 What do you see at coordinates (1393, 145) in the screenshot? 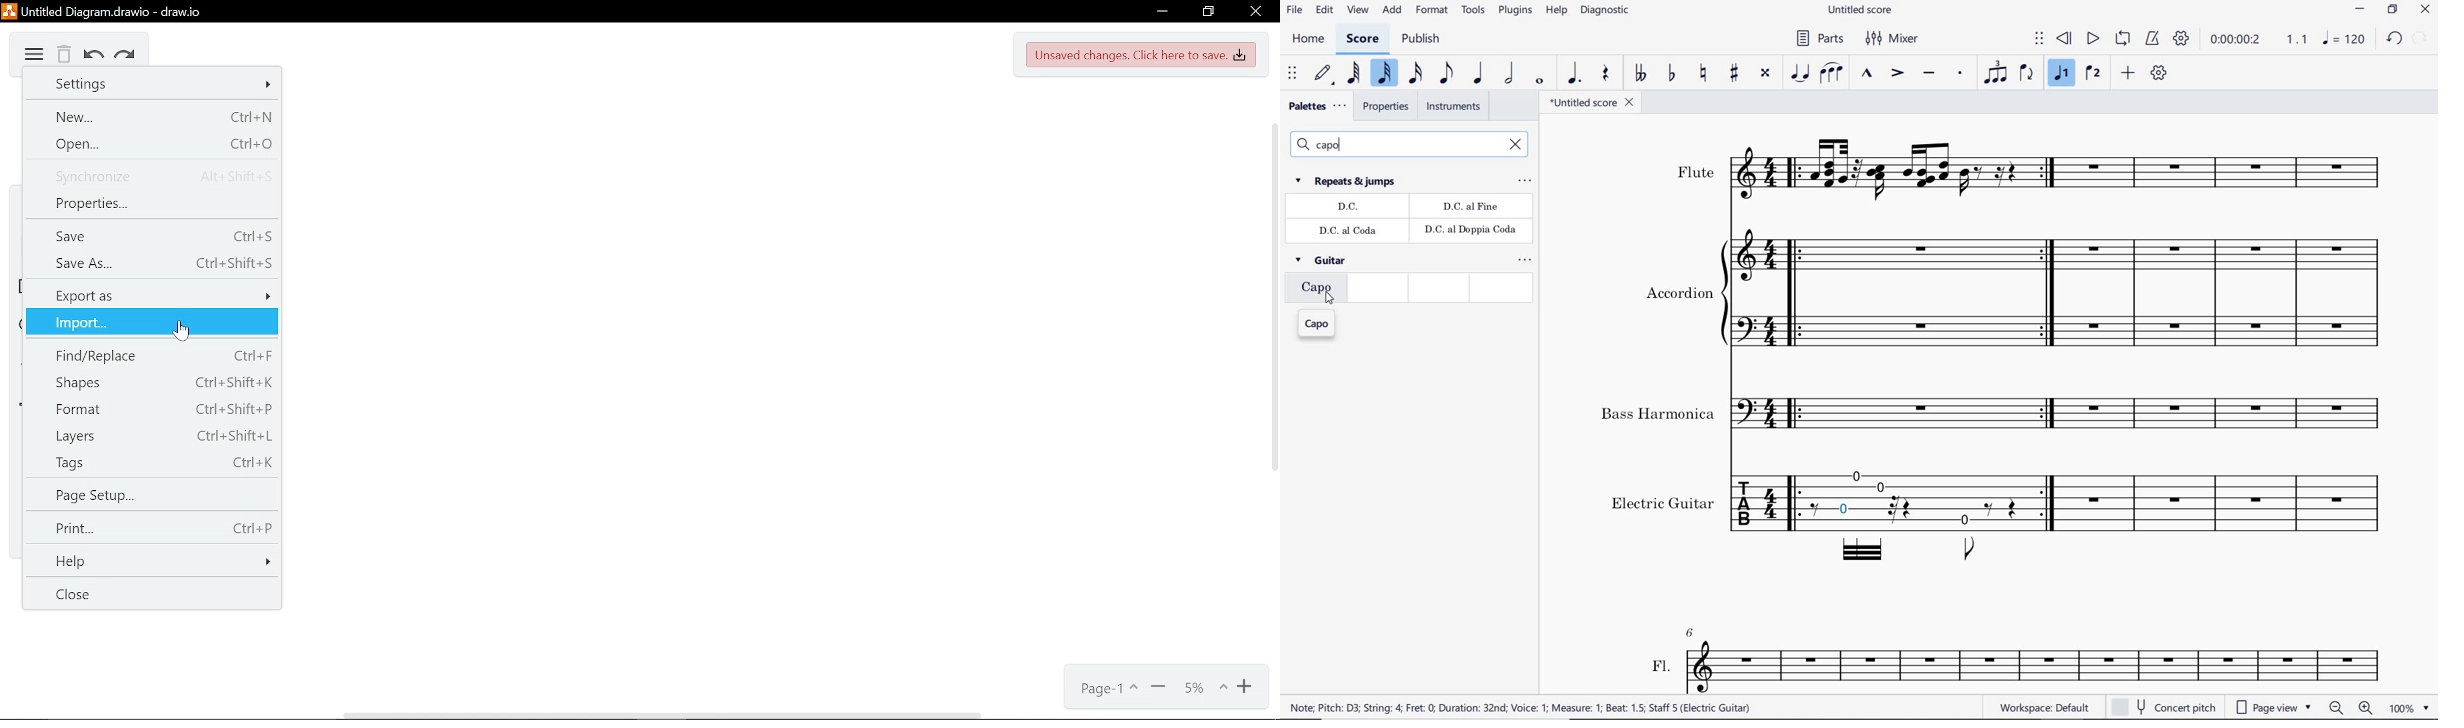
I see `typing "capo" in search bar` at bounding box center [1393, 145].